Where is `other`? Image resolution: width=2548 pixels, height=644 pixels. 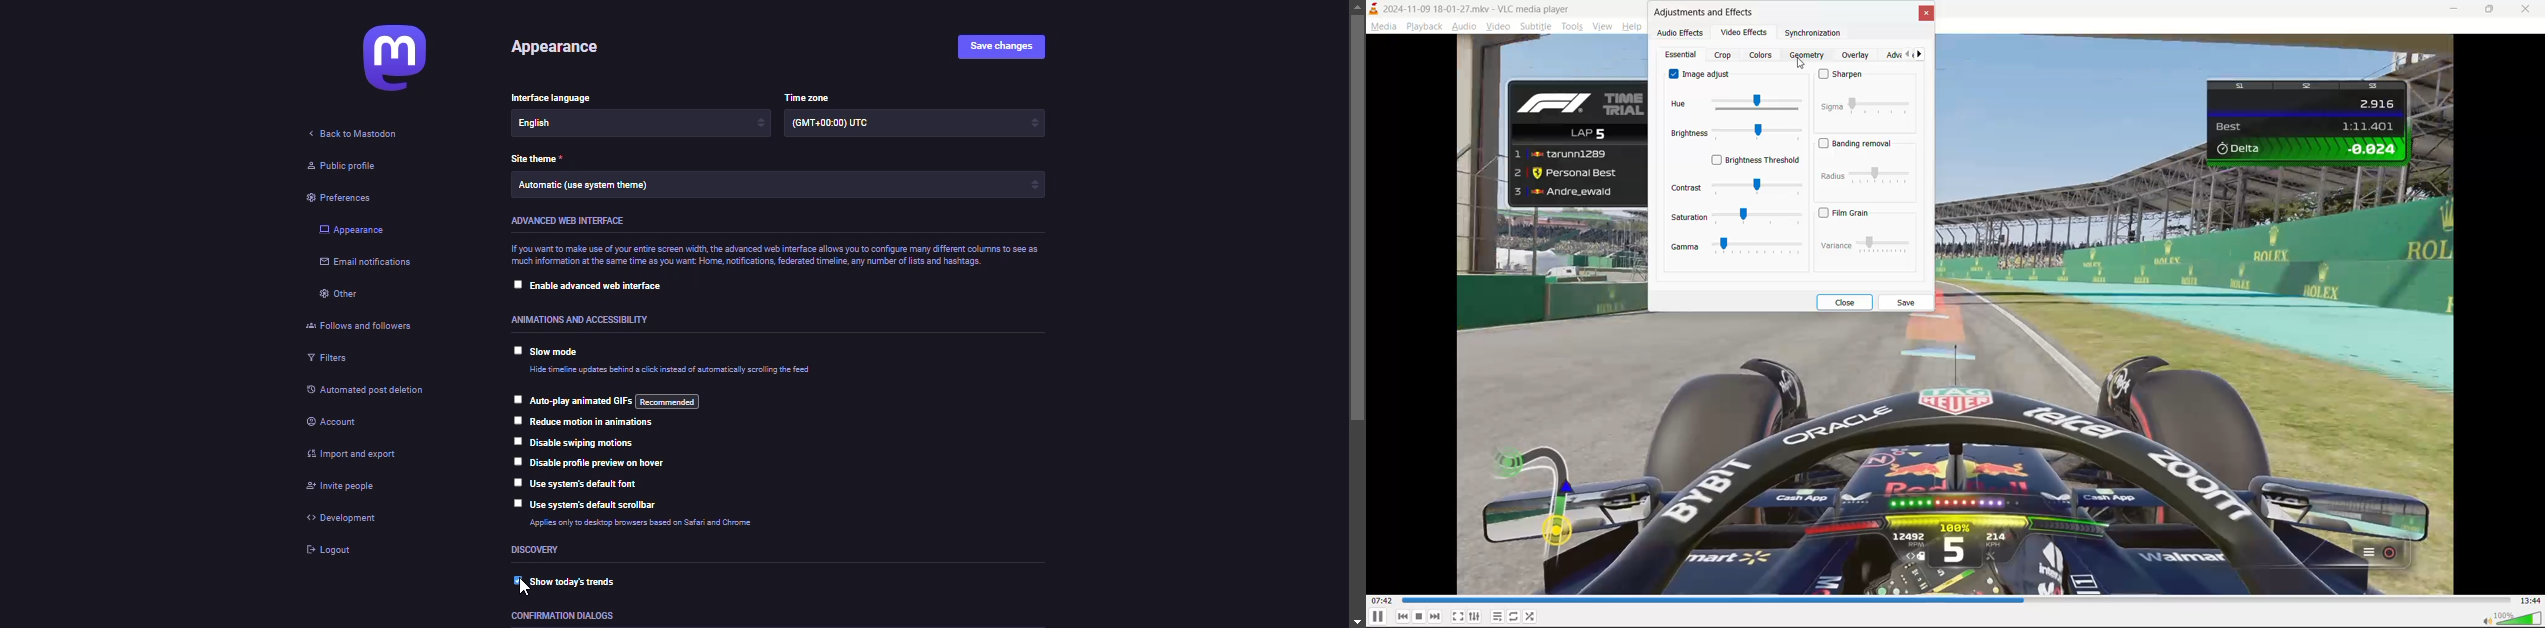 other is located at coordinates (342, 294).